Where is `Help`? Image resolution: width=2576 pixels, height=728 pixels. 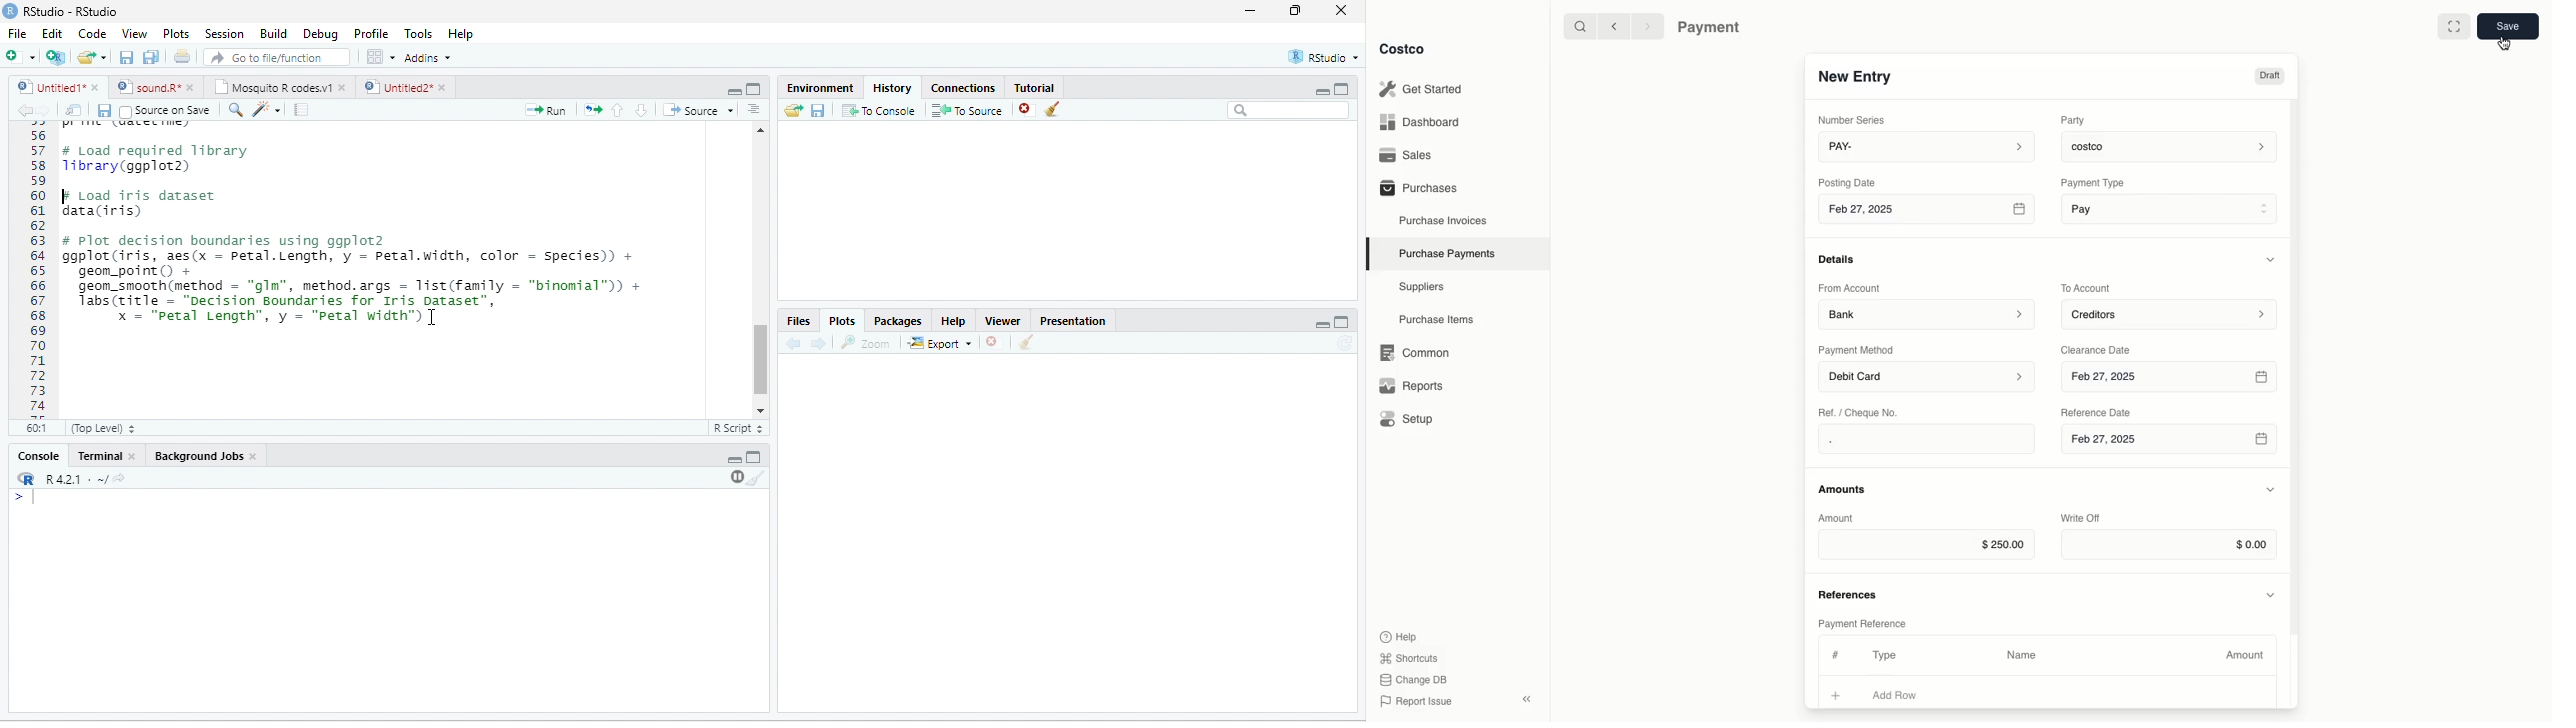
Help is located at coordinates (954, 321).